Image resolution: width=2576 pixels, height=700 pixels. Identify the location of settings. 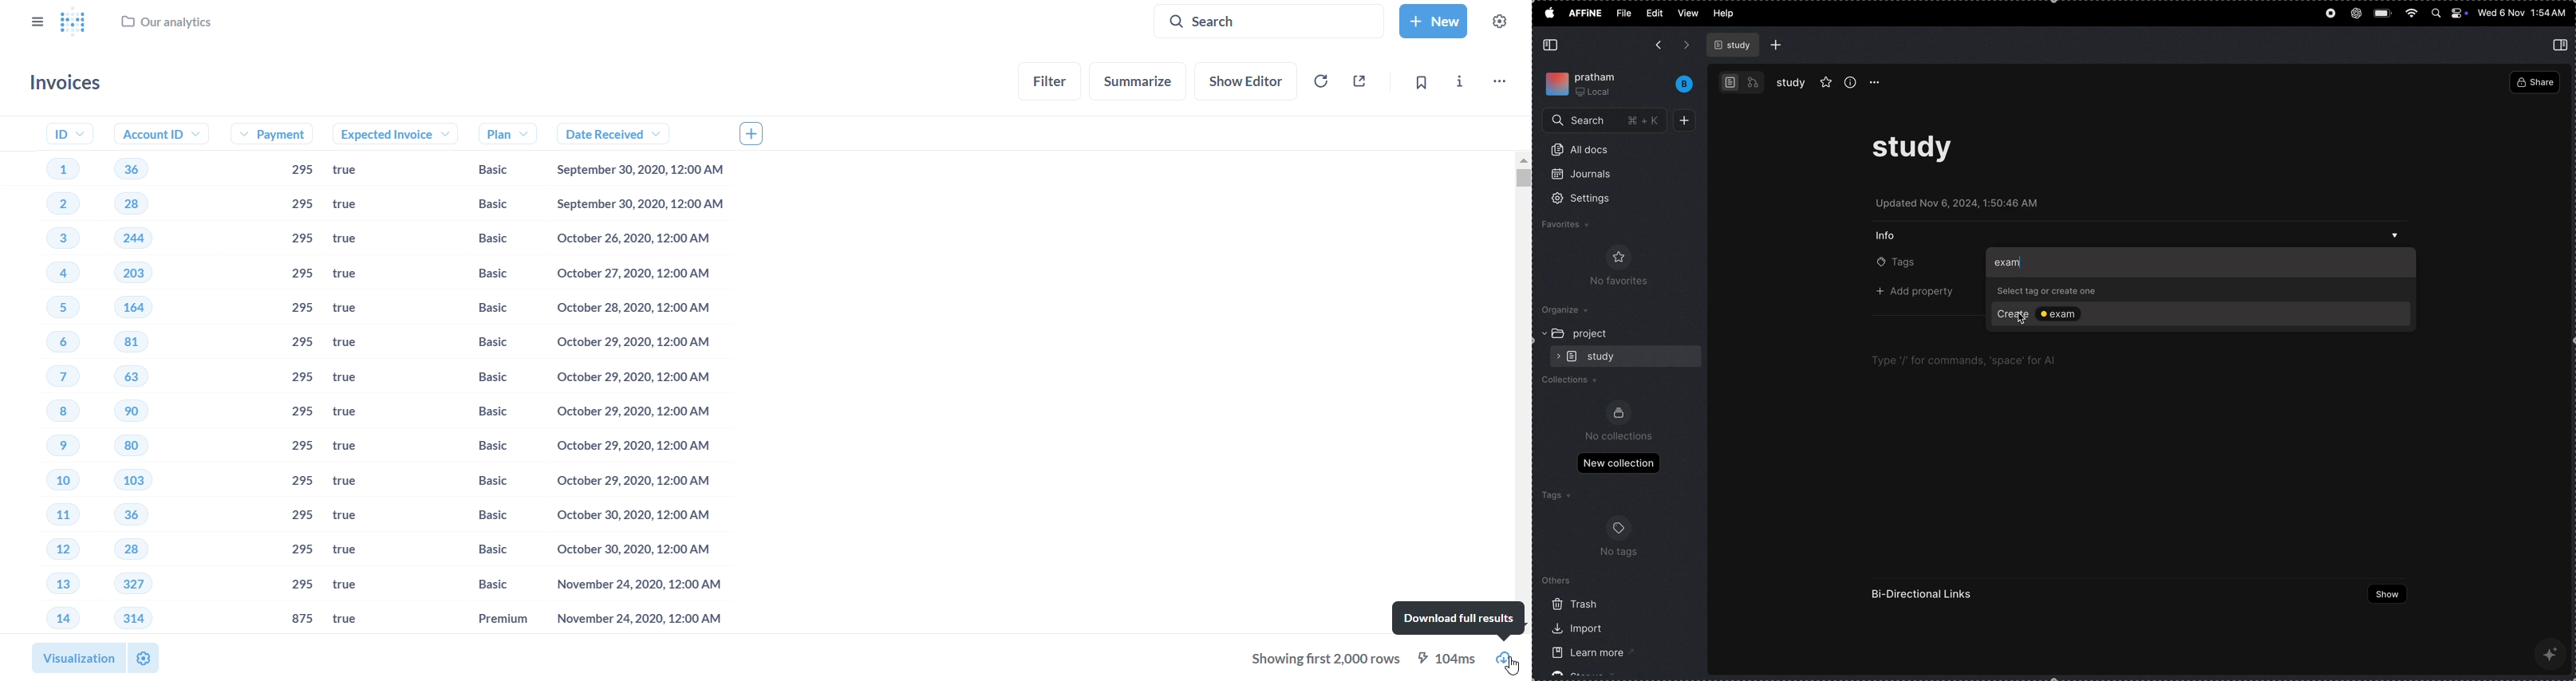
(143, 657).